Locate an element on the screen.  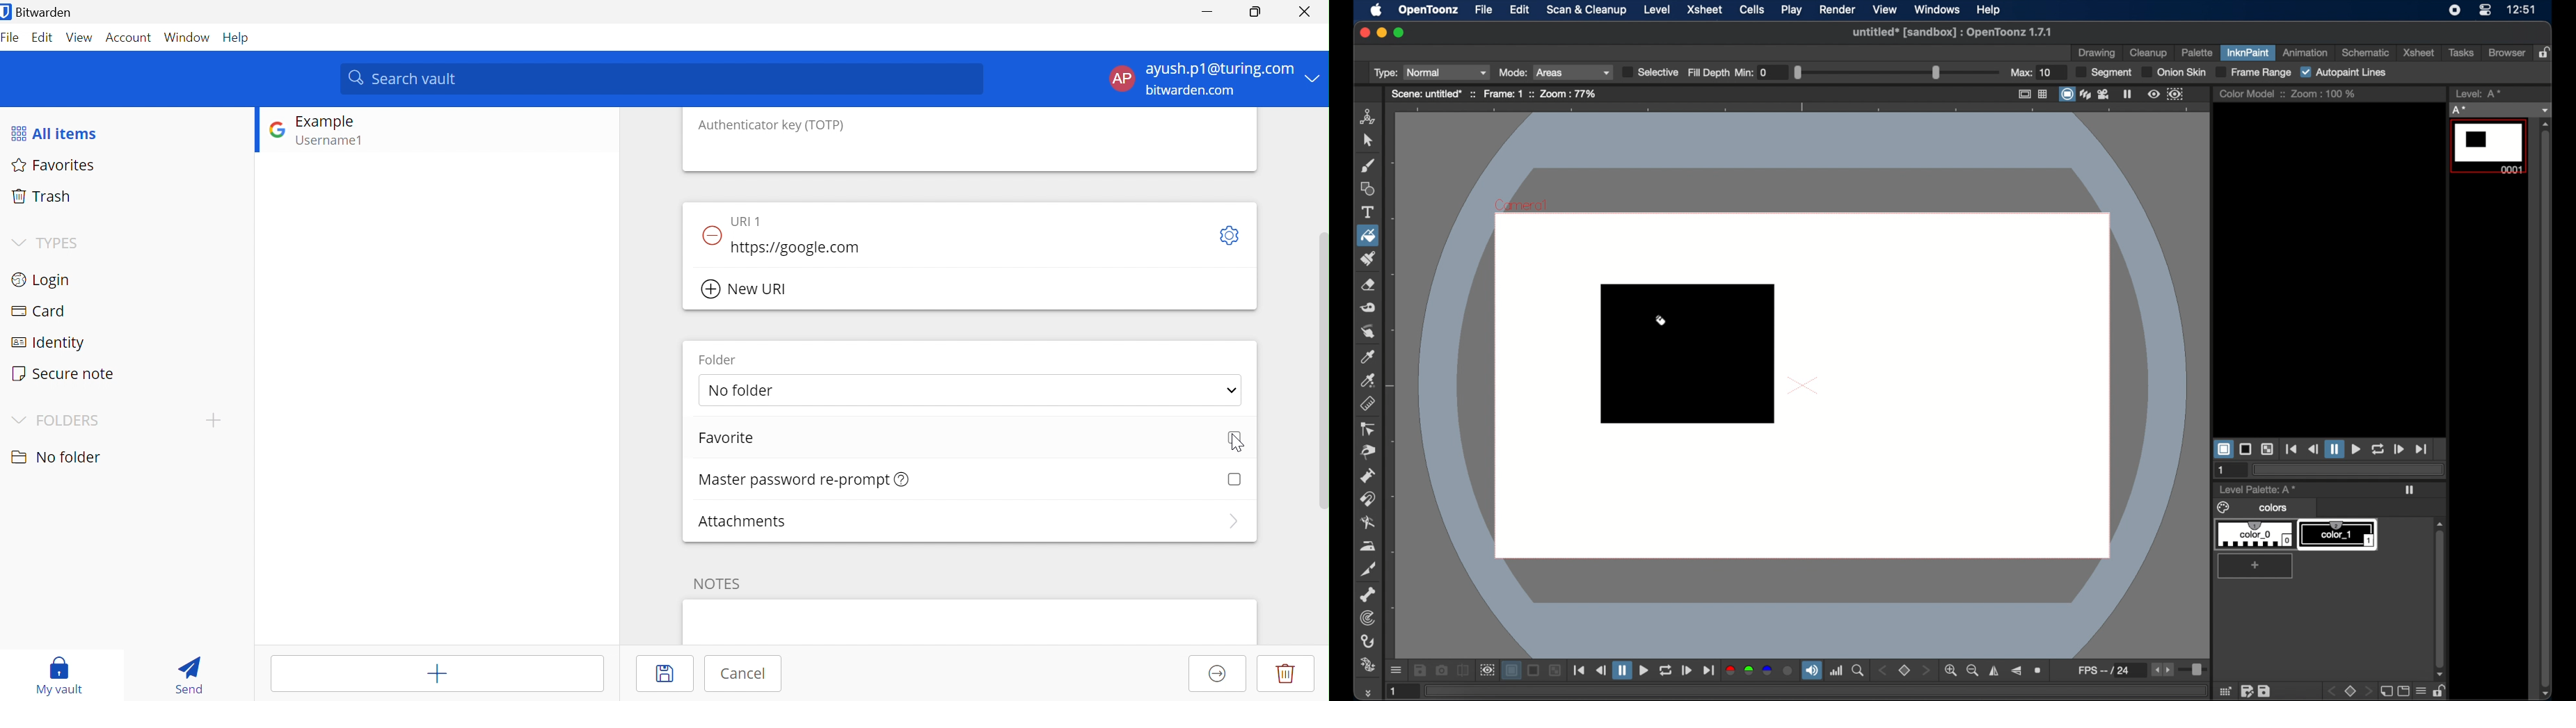
Search vault is located at coordinates (663, 78).